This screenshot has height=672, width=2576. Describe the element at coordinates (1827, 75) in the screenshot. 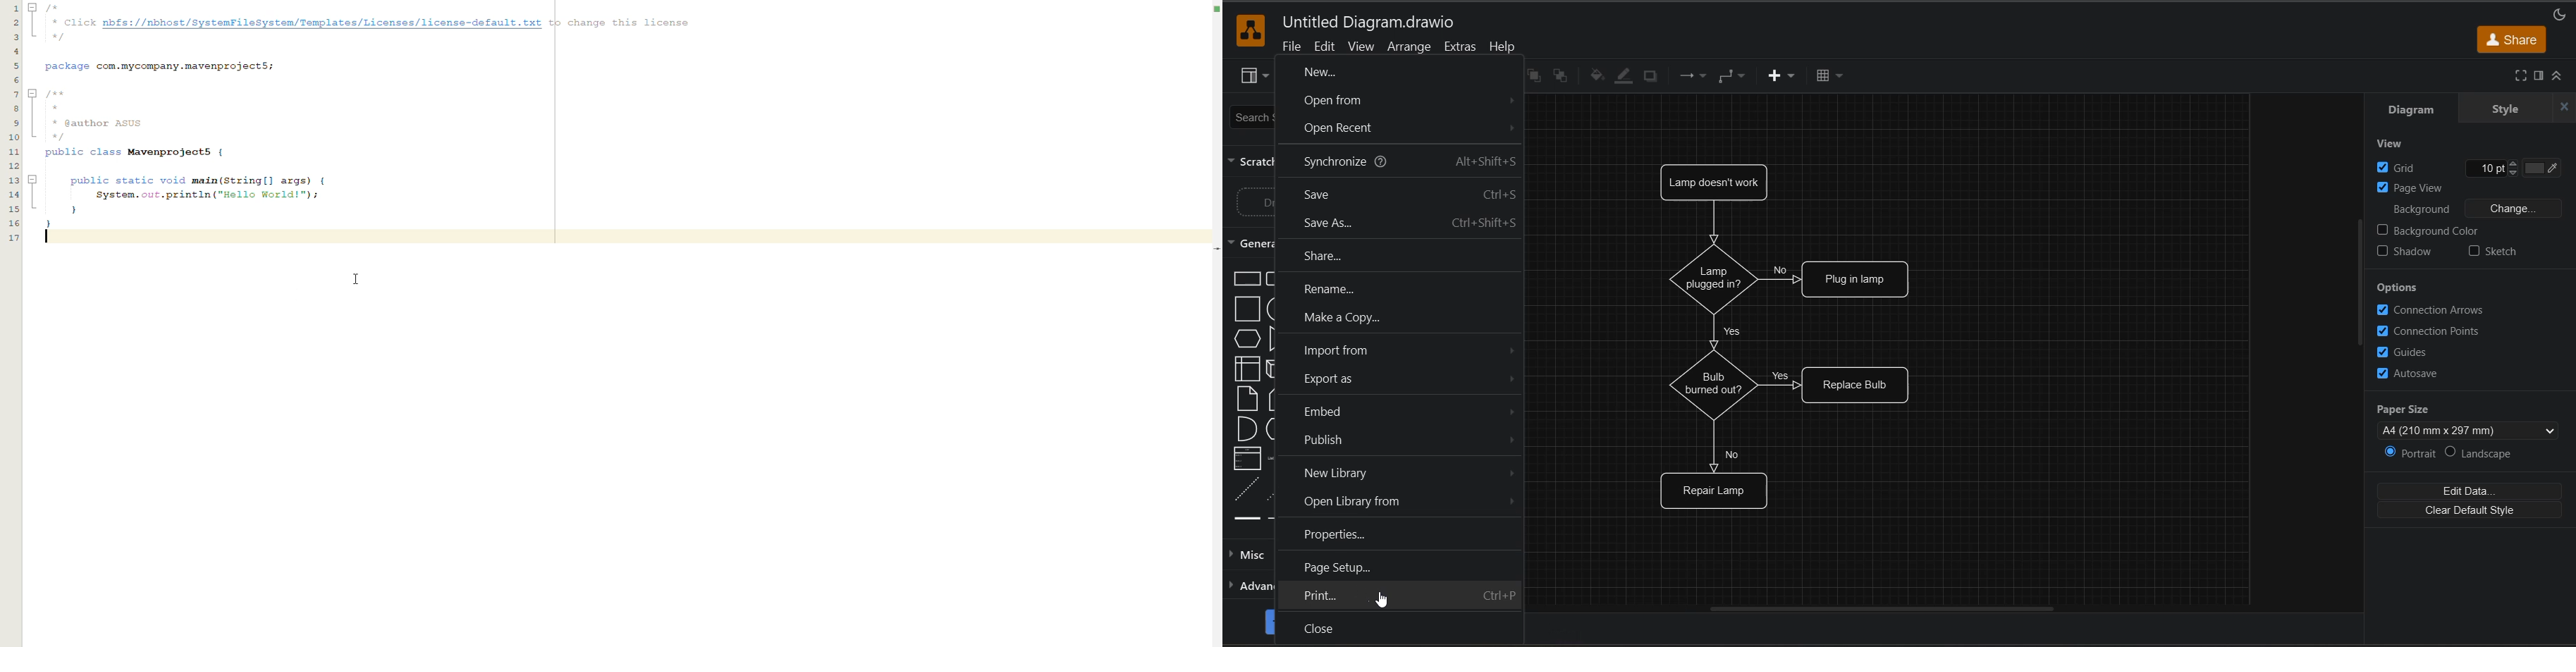

I see `table` at that location.